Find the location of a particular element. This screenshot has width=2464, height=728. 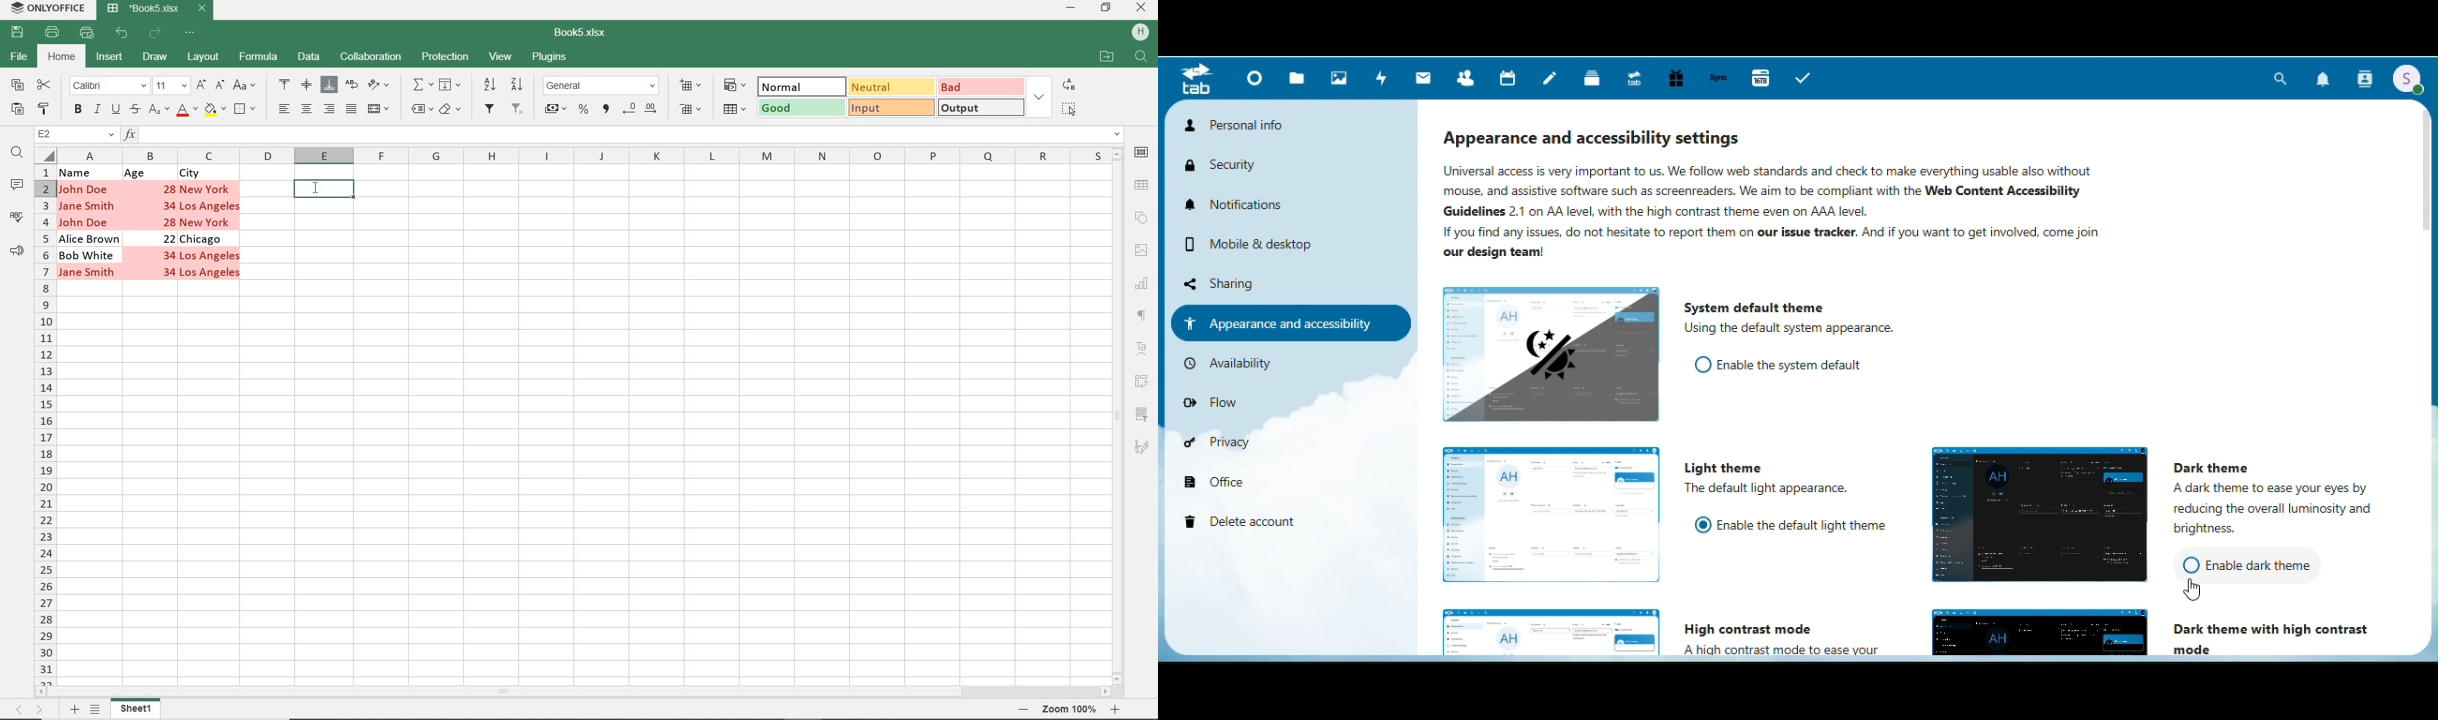

Search is located at coordinates (2282, 78).